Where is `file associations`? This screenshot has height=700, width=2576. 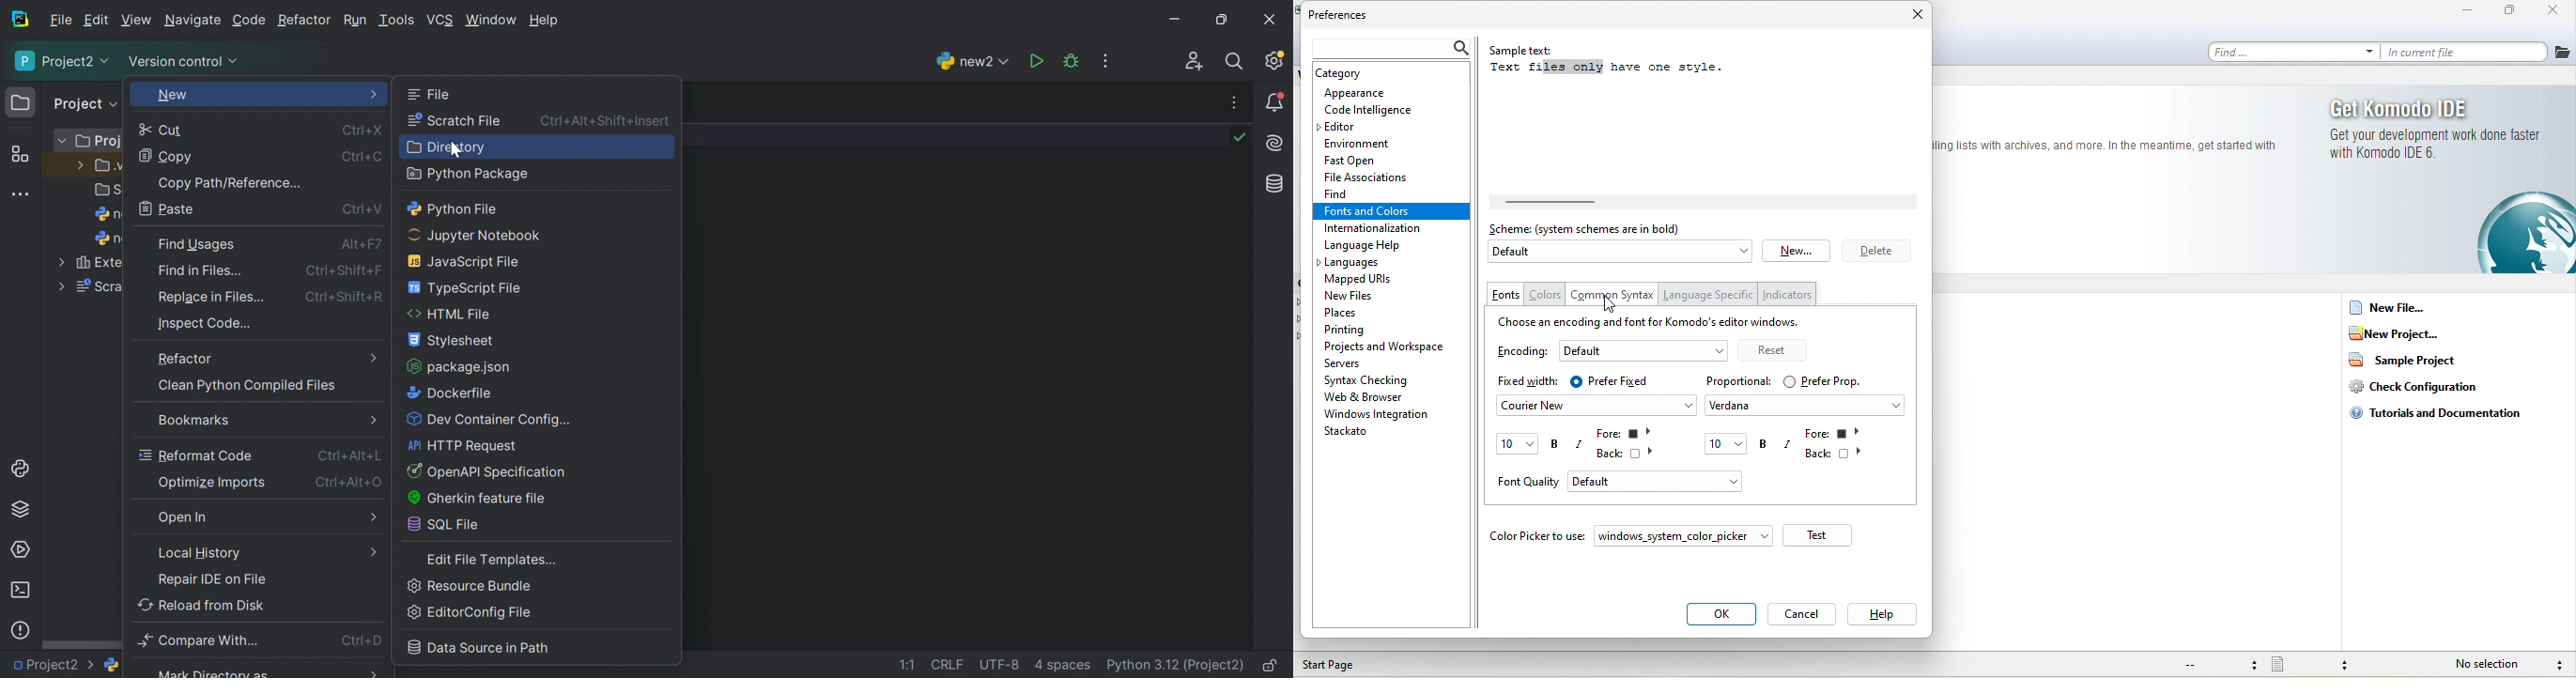 file associations is located at coordinates (1368, 178).